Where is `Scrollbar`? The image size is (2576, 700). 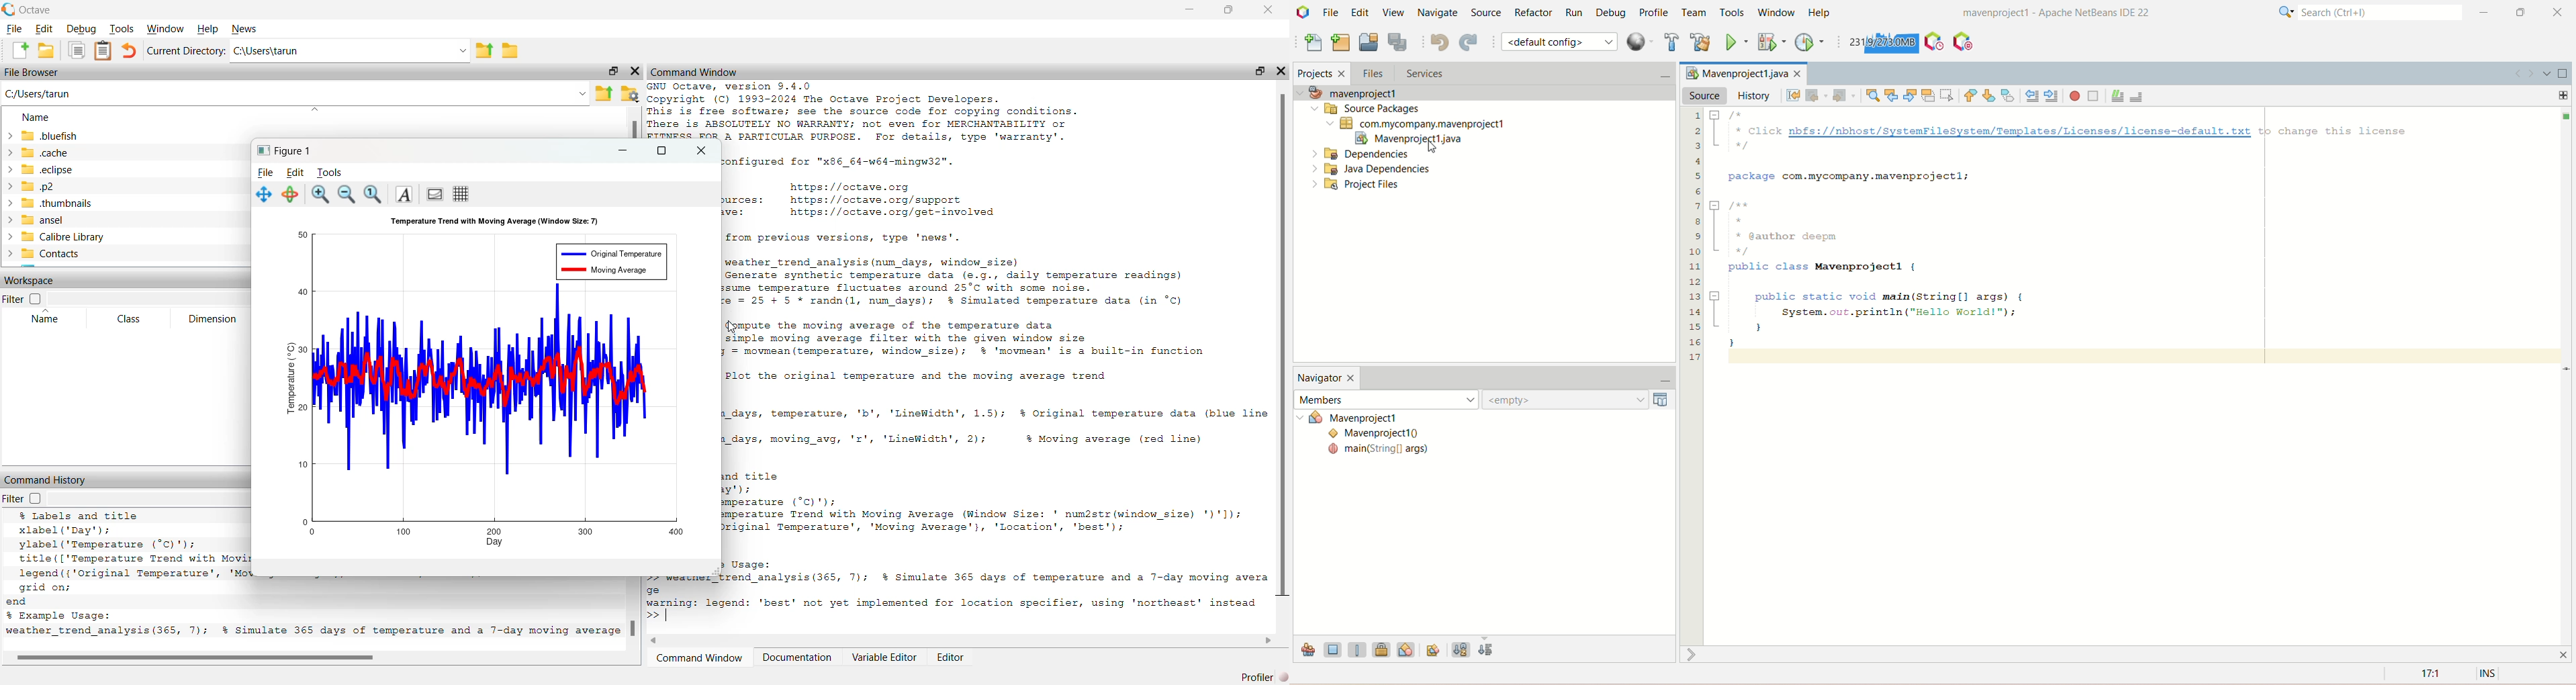 Scrollbar is located at coordinates (1281, 343).